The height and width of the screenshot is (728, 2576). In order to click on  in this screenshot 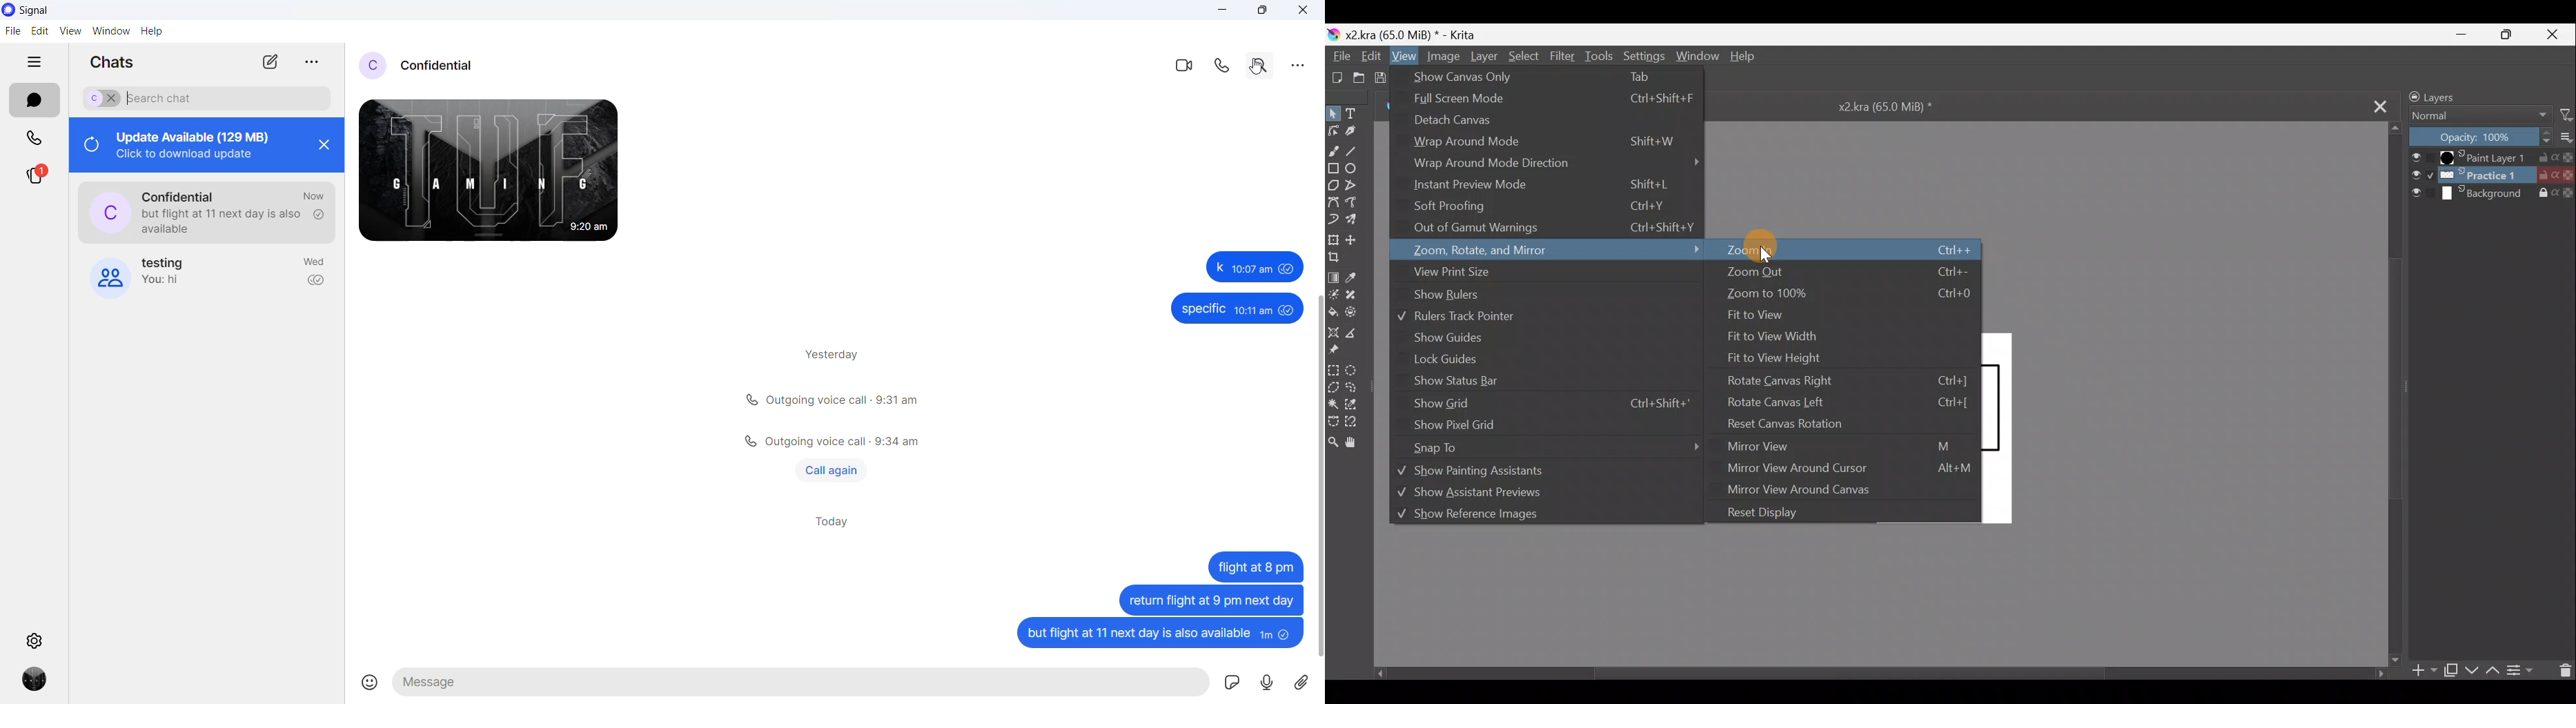, I will do `click(1209, 599)`.